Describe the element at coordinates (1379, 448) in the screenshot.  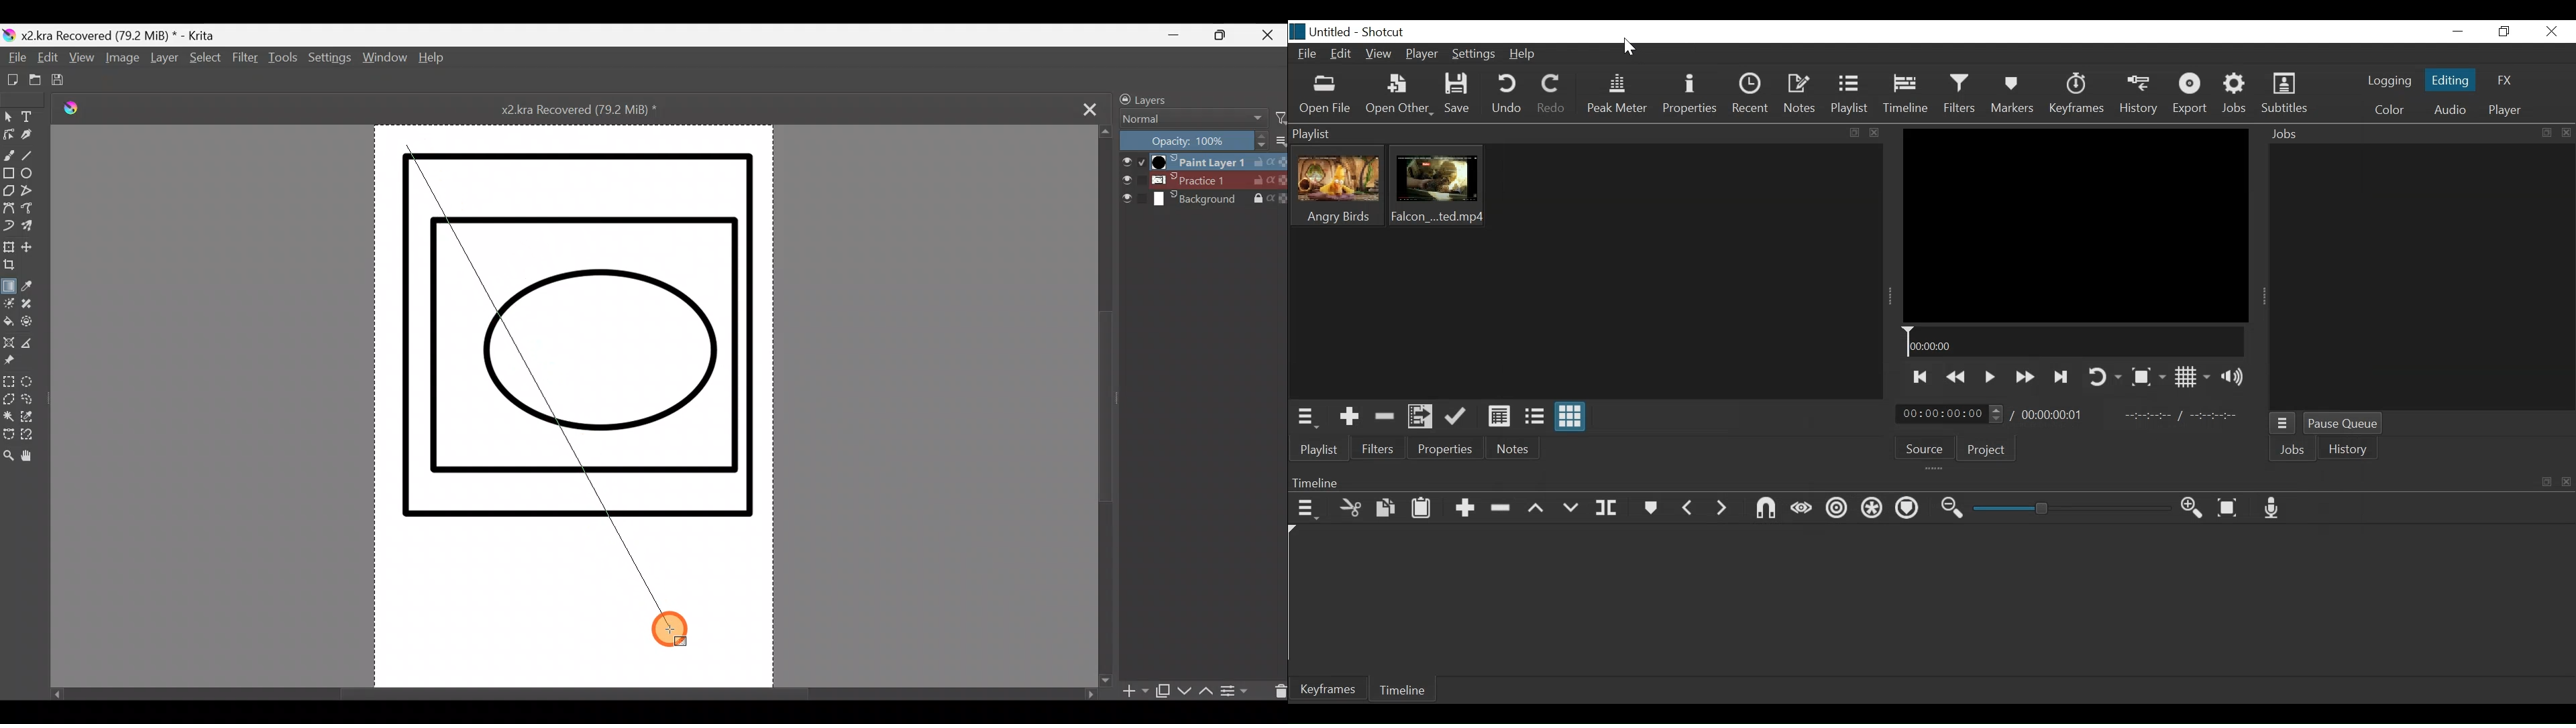
I see `Filters` at that location.